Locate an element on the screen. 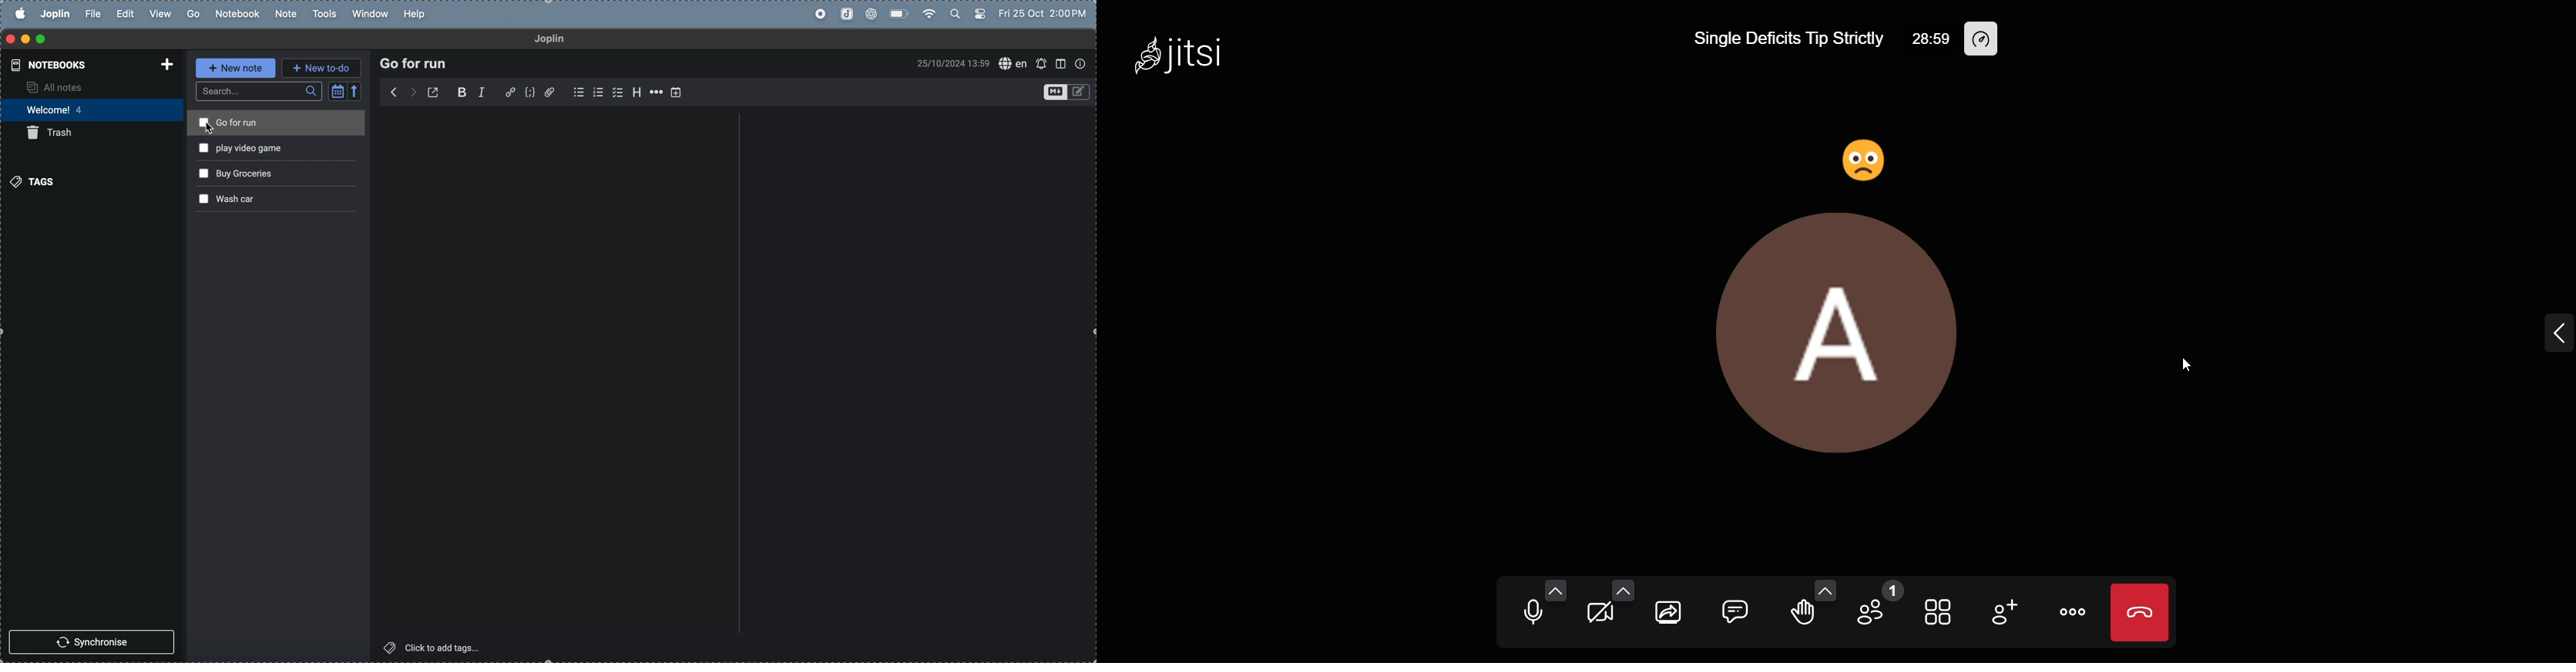  28:59 is located at coordinates (1930, 38).